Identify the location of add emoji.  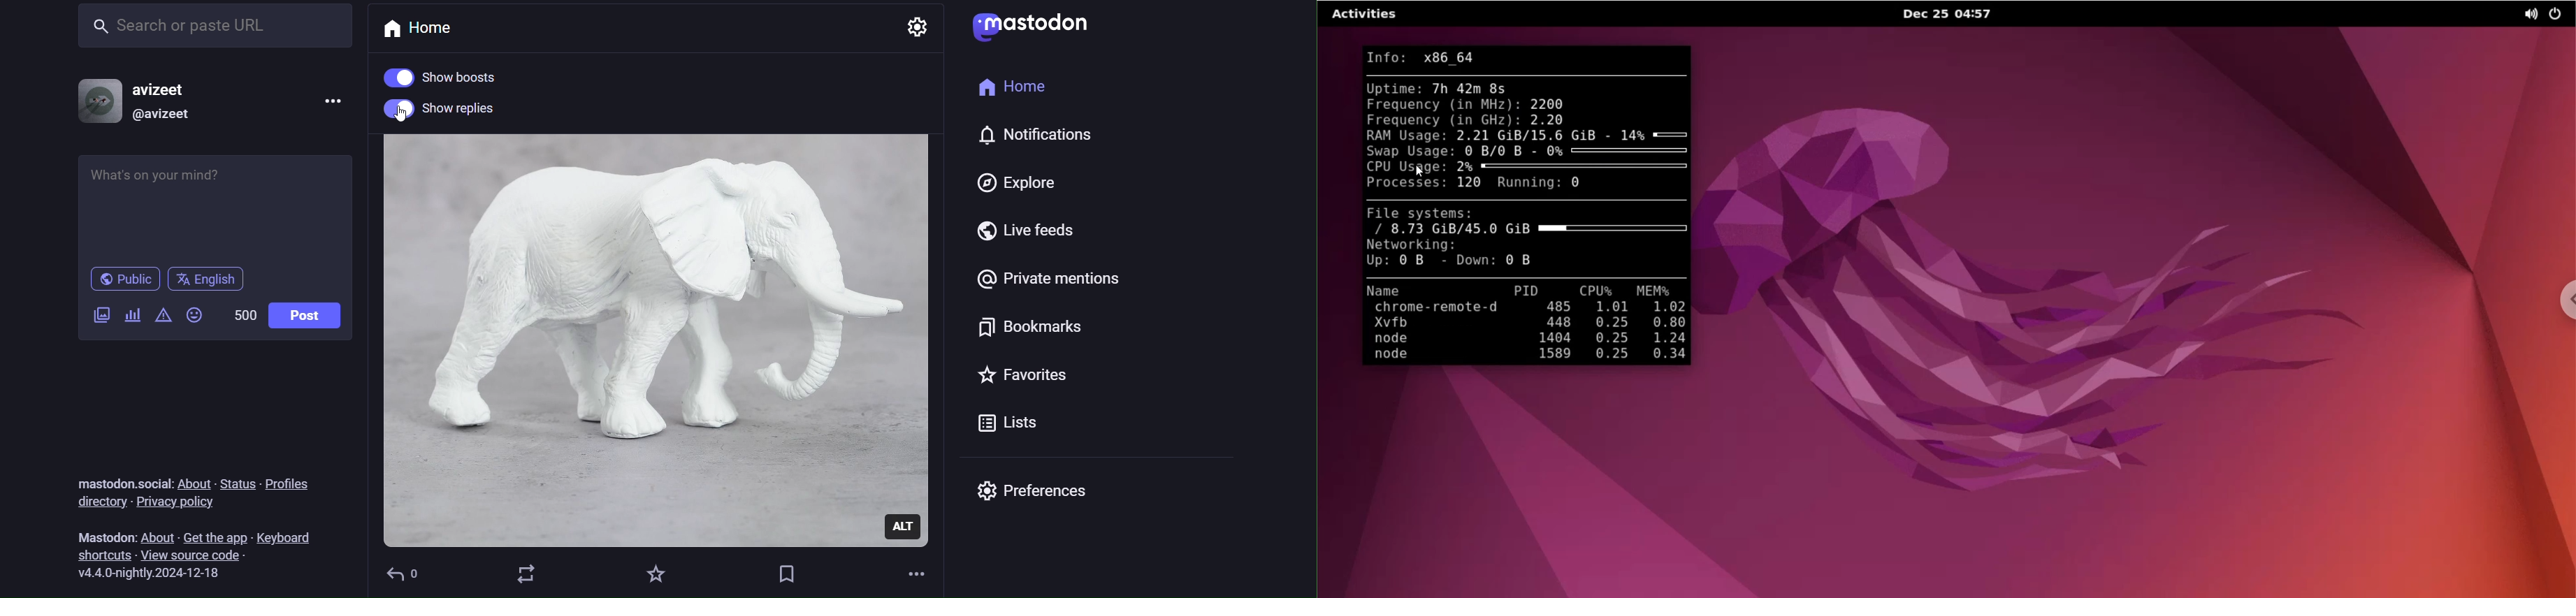
(195, 319).